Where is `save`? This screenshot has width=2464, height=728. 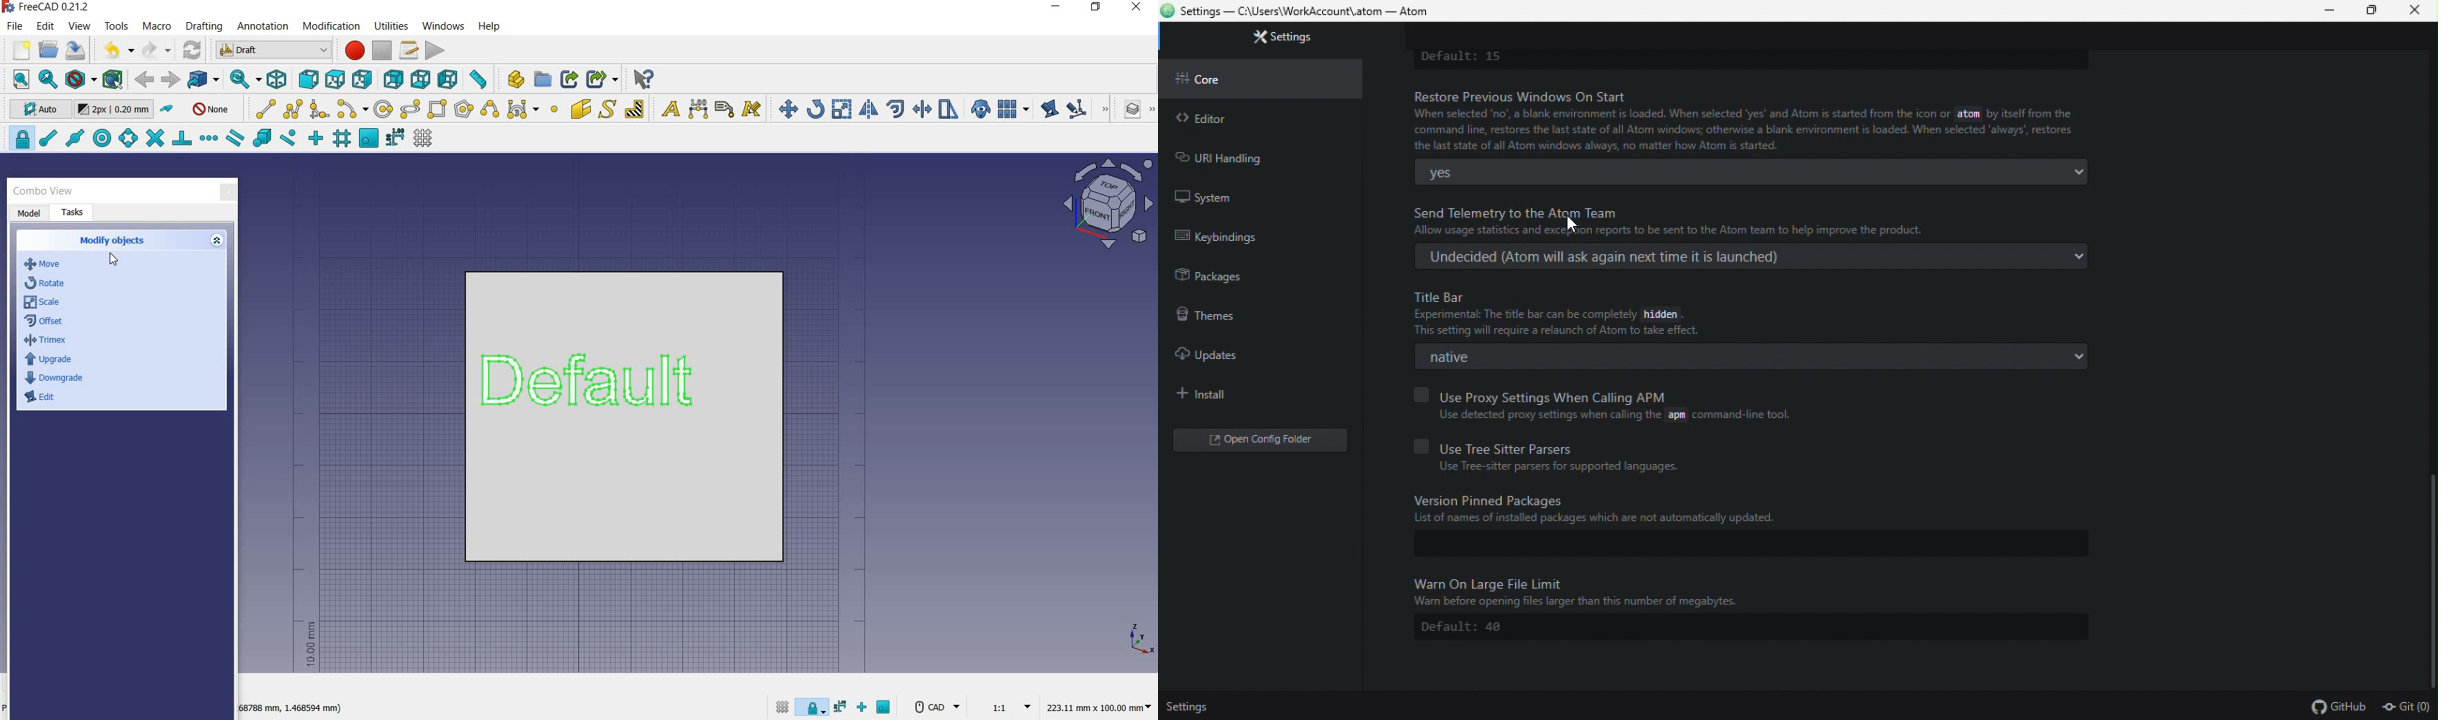
save is located at coordinates (76, 50).